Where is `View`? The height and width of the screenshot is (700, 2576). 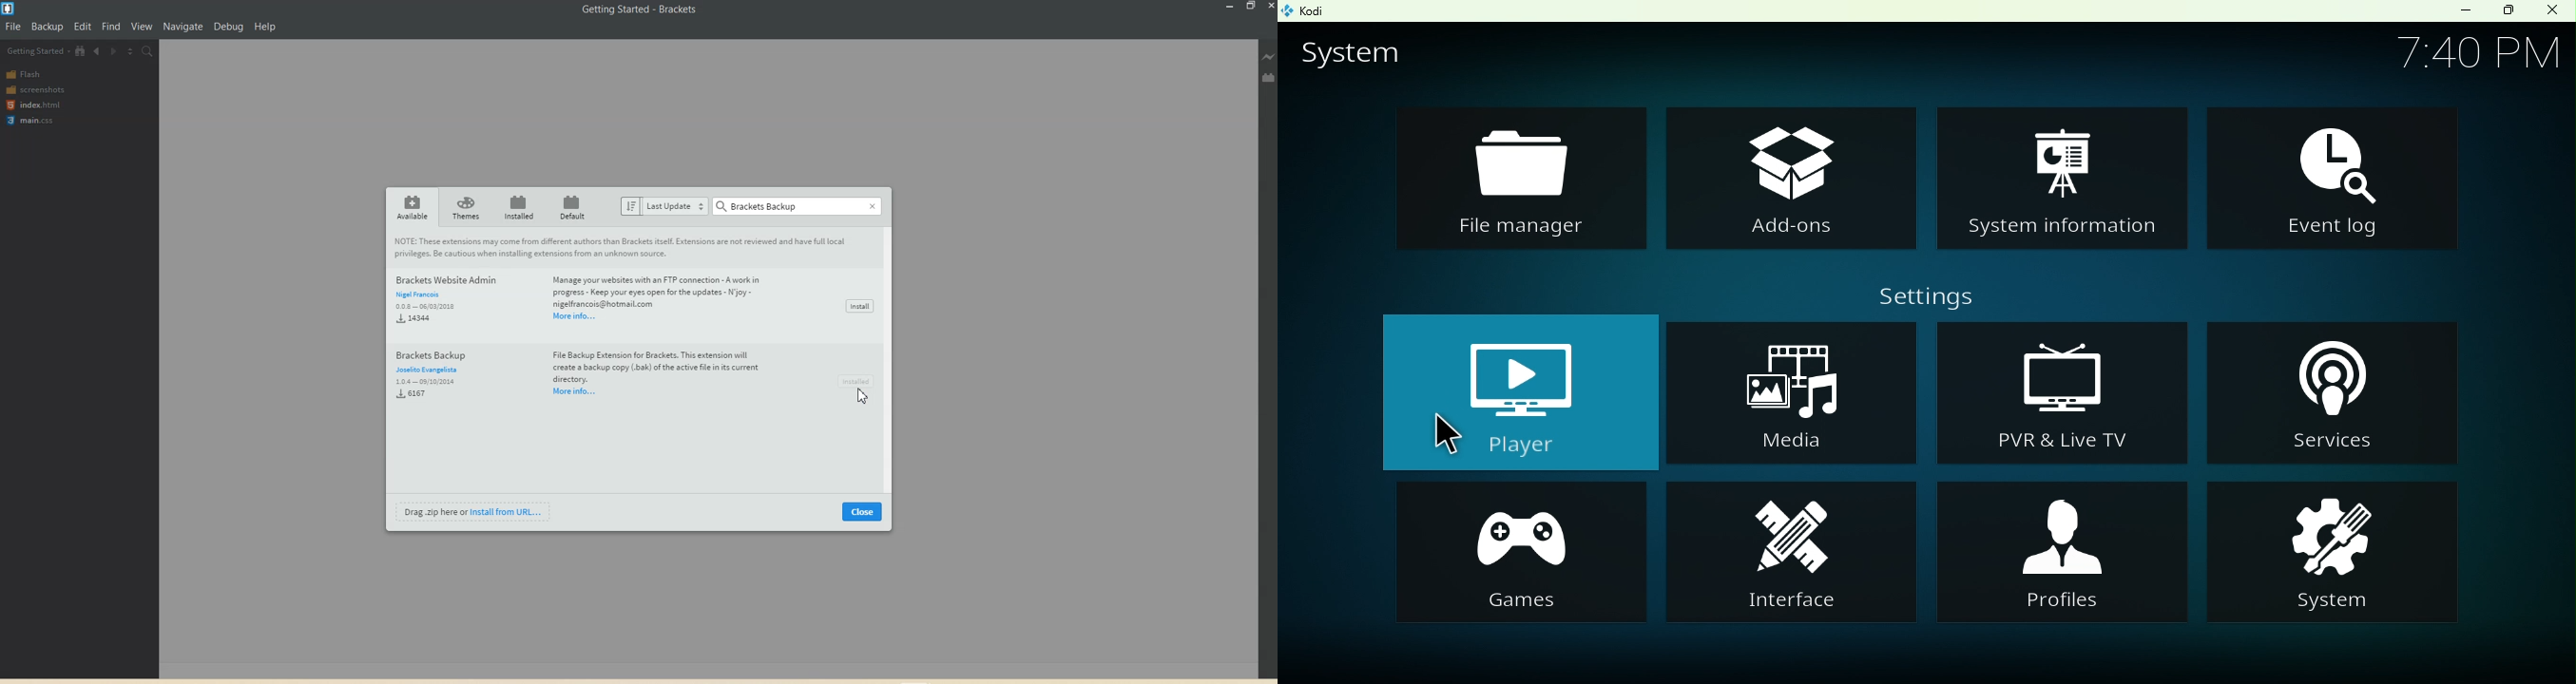
View is located at coordinates (143, 26).